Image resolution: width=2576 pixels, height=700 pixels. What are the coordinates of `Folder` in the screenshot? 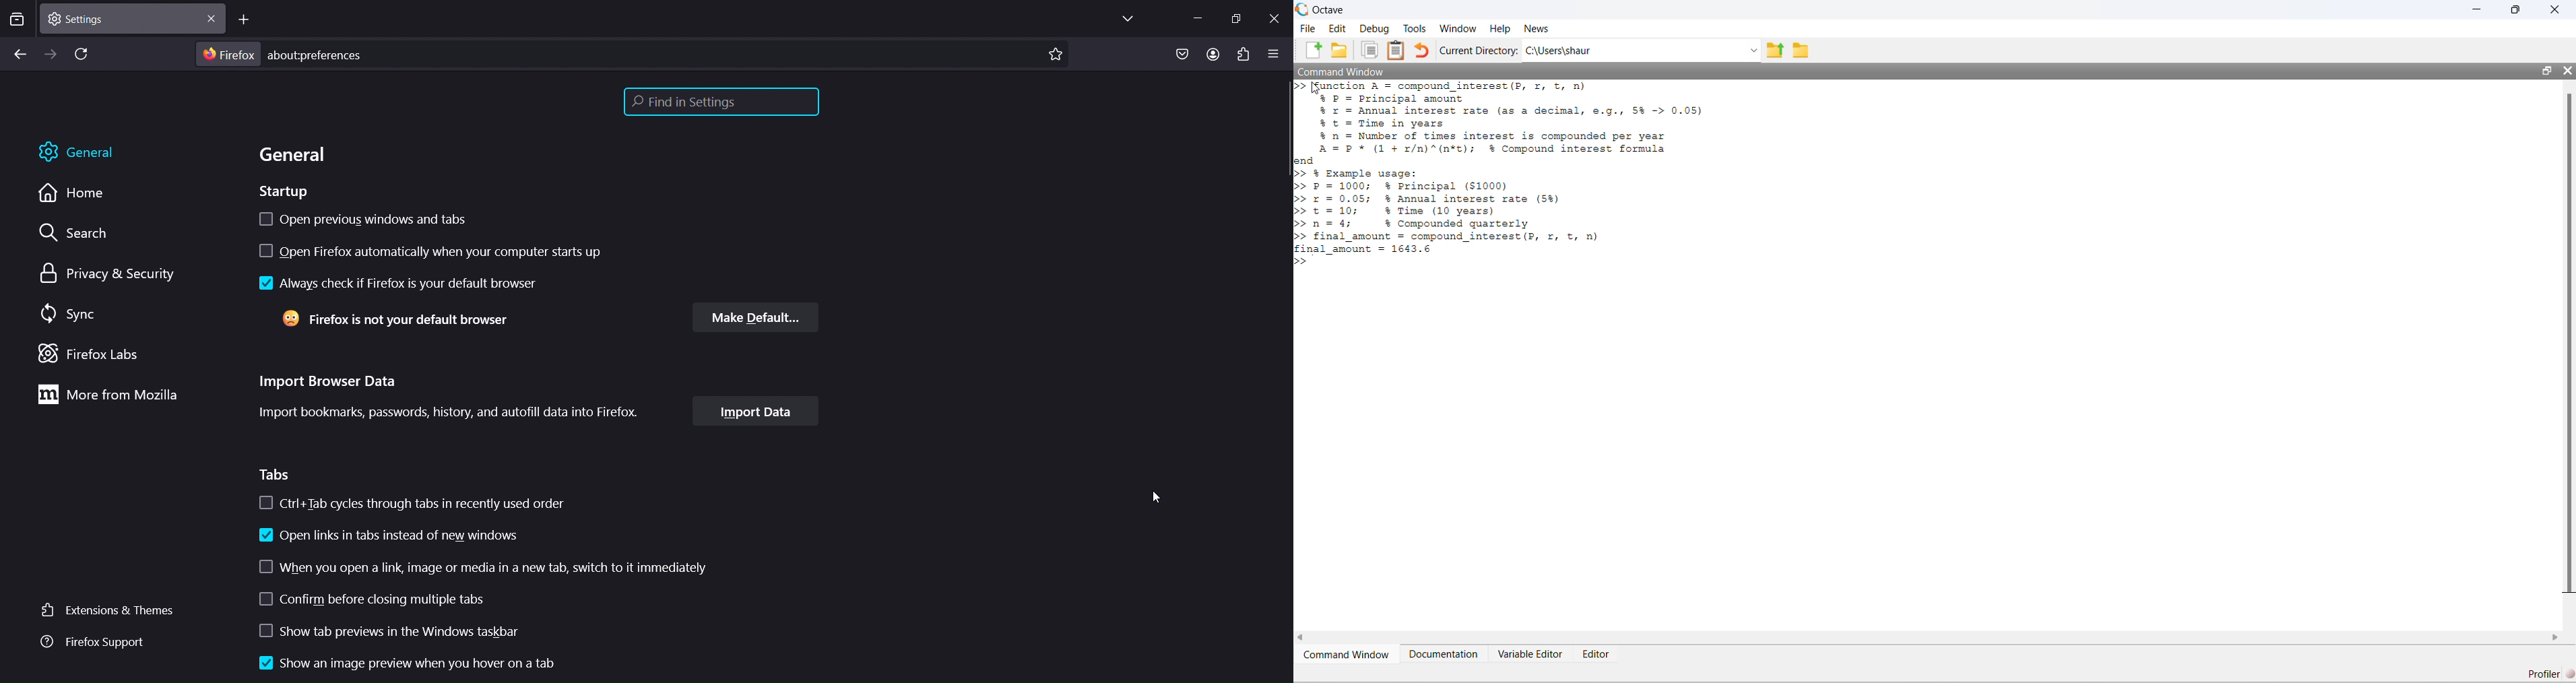 It's located at (1801, 50).